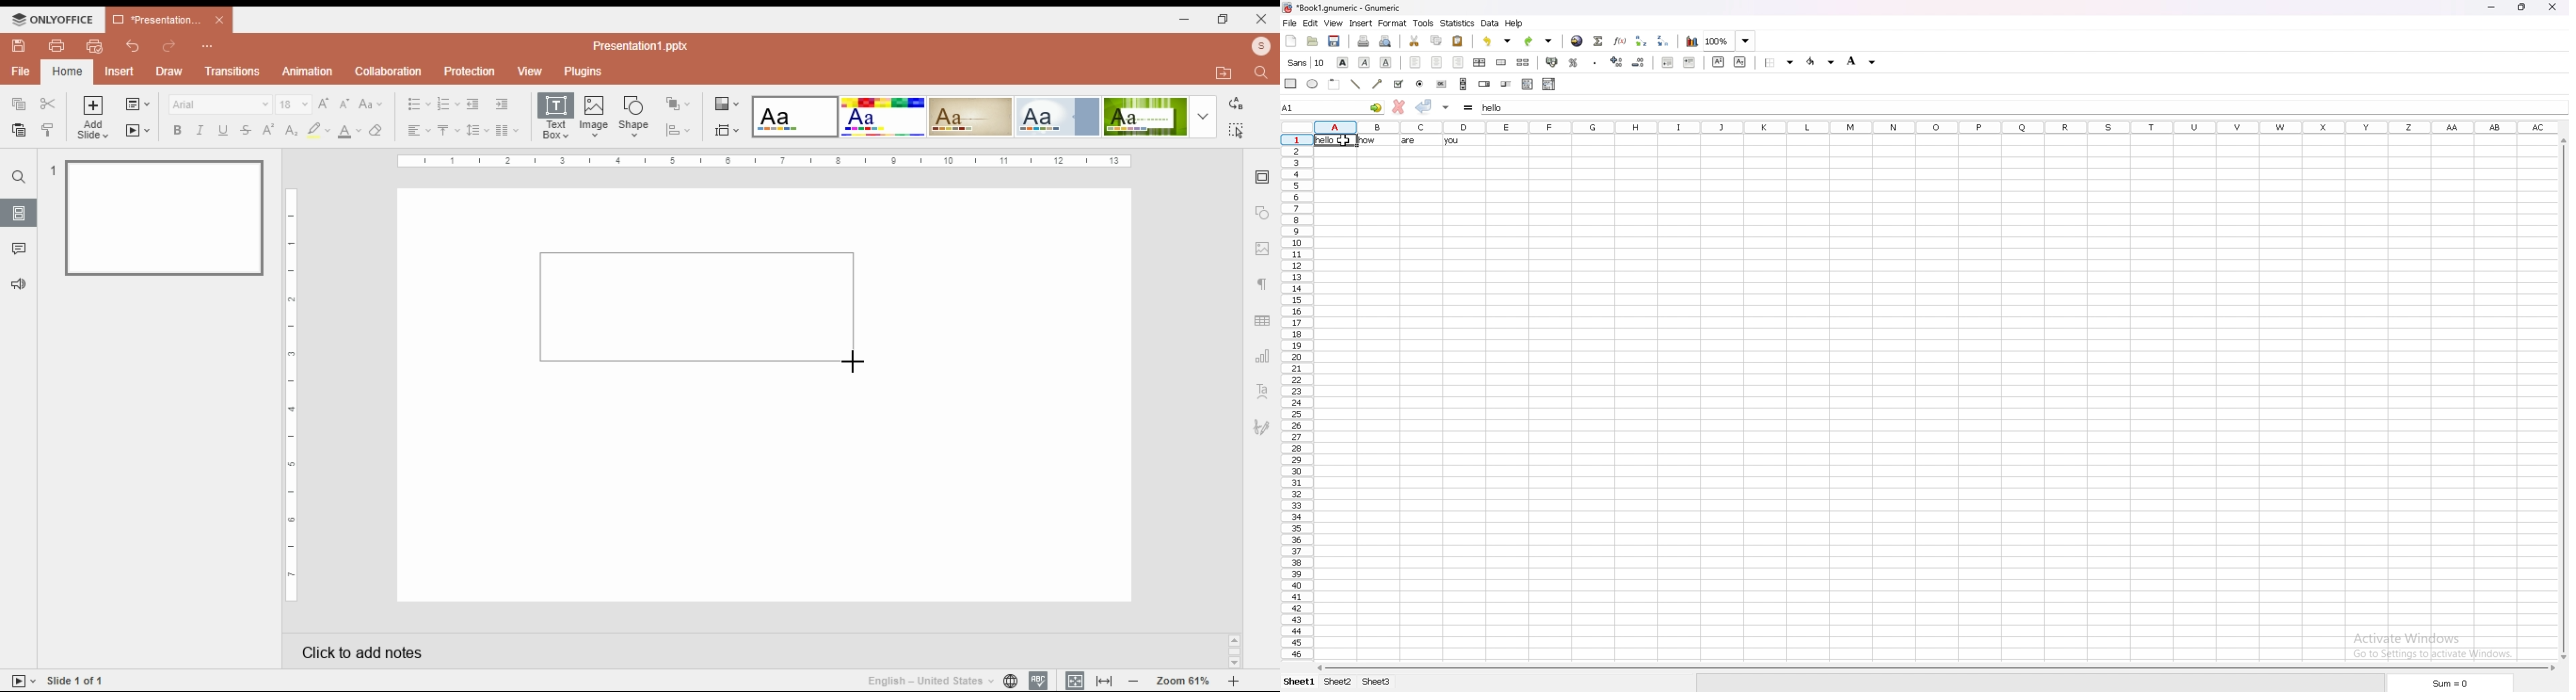 The image size is (2576, 700). What do you see at coordinates (1553, 62) in the screenshot?
I see `accounting` at bounding box center [1553, 62].